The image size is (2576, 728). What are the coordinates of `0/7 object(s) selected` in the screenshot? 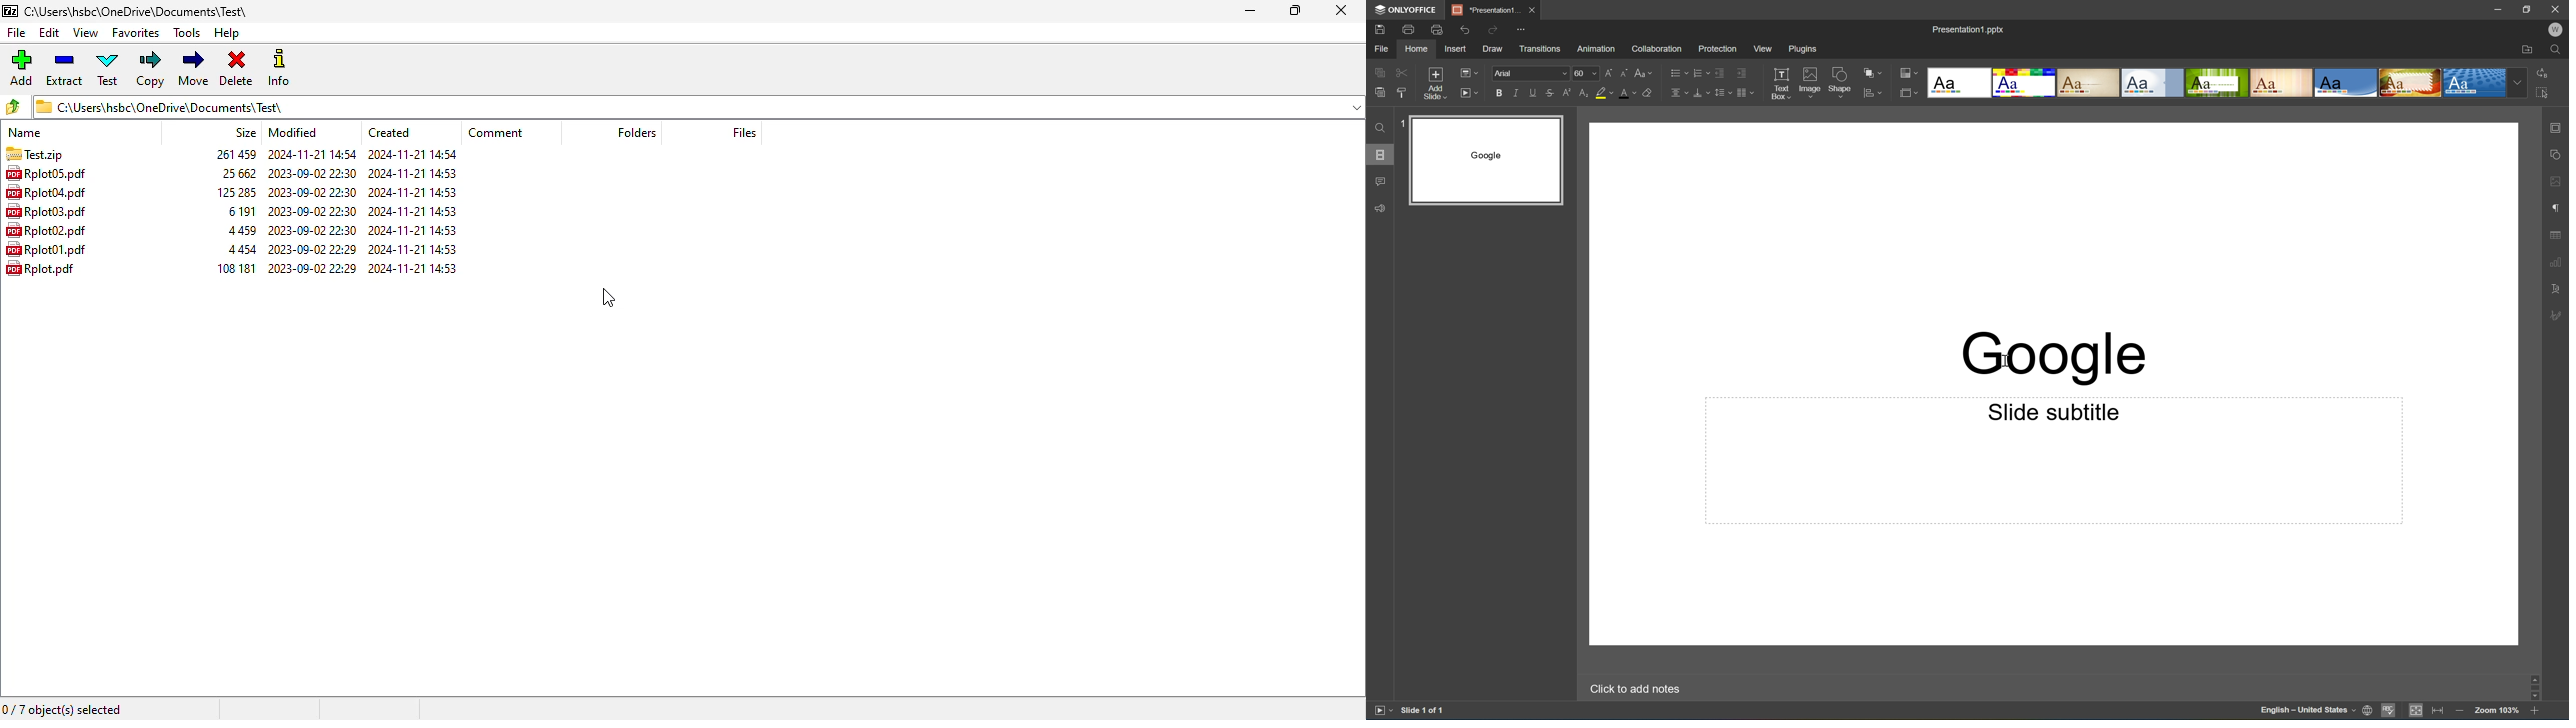 It's located at (64, 710).